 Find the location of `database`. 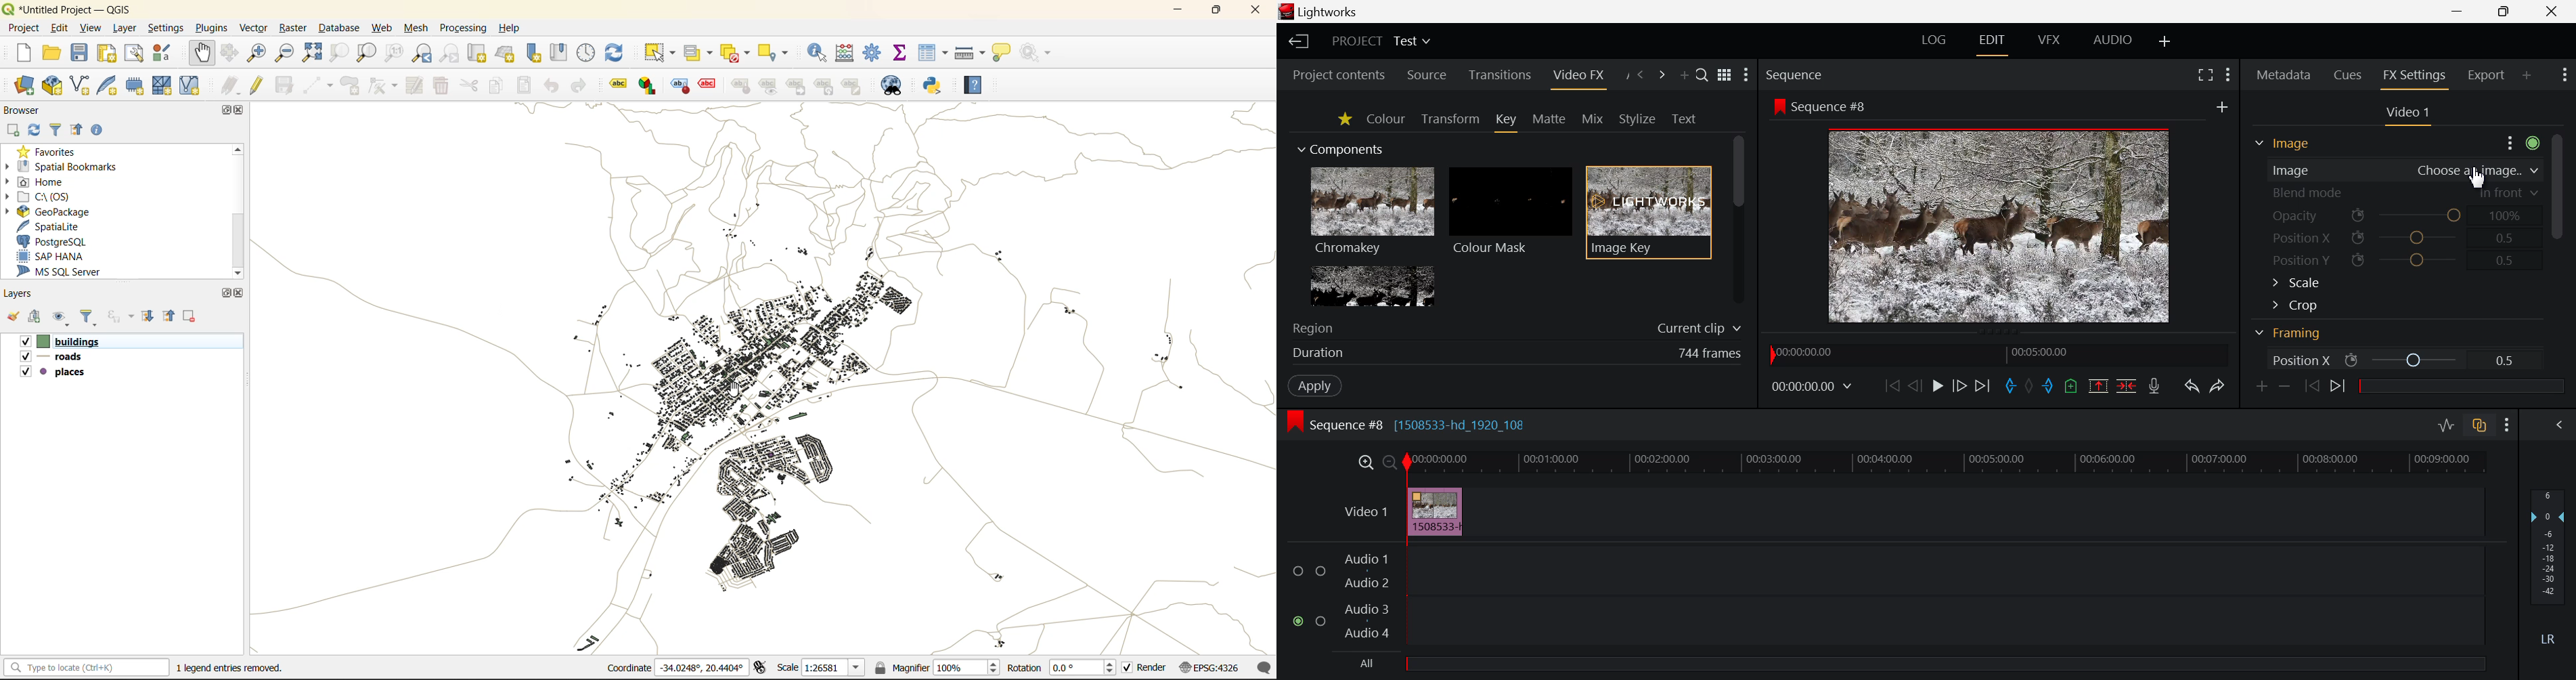

database is located at coordinates (338, 26).